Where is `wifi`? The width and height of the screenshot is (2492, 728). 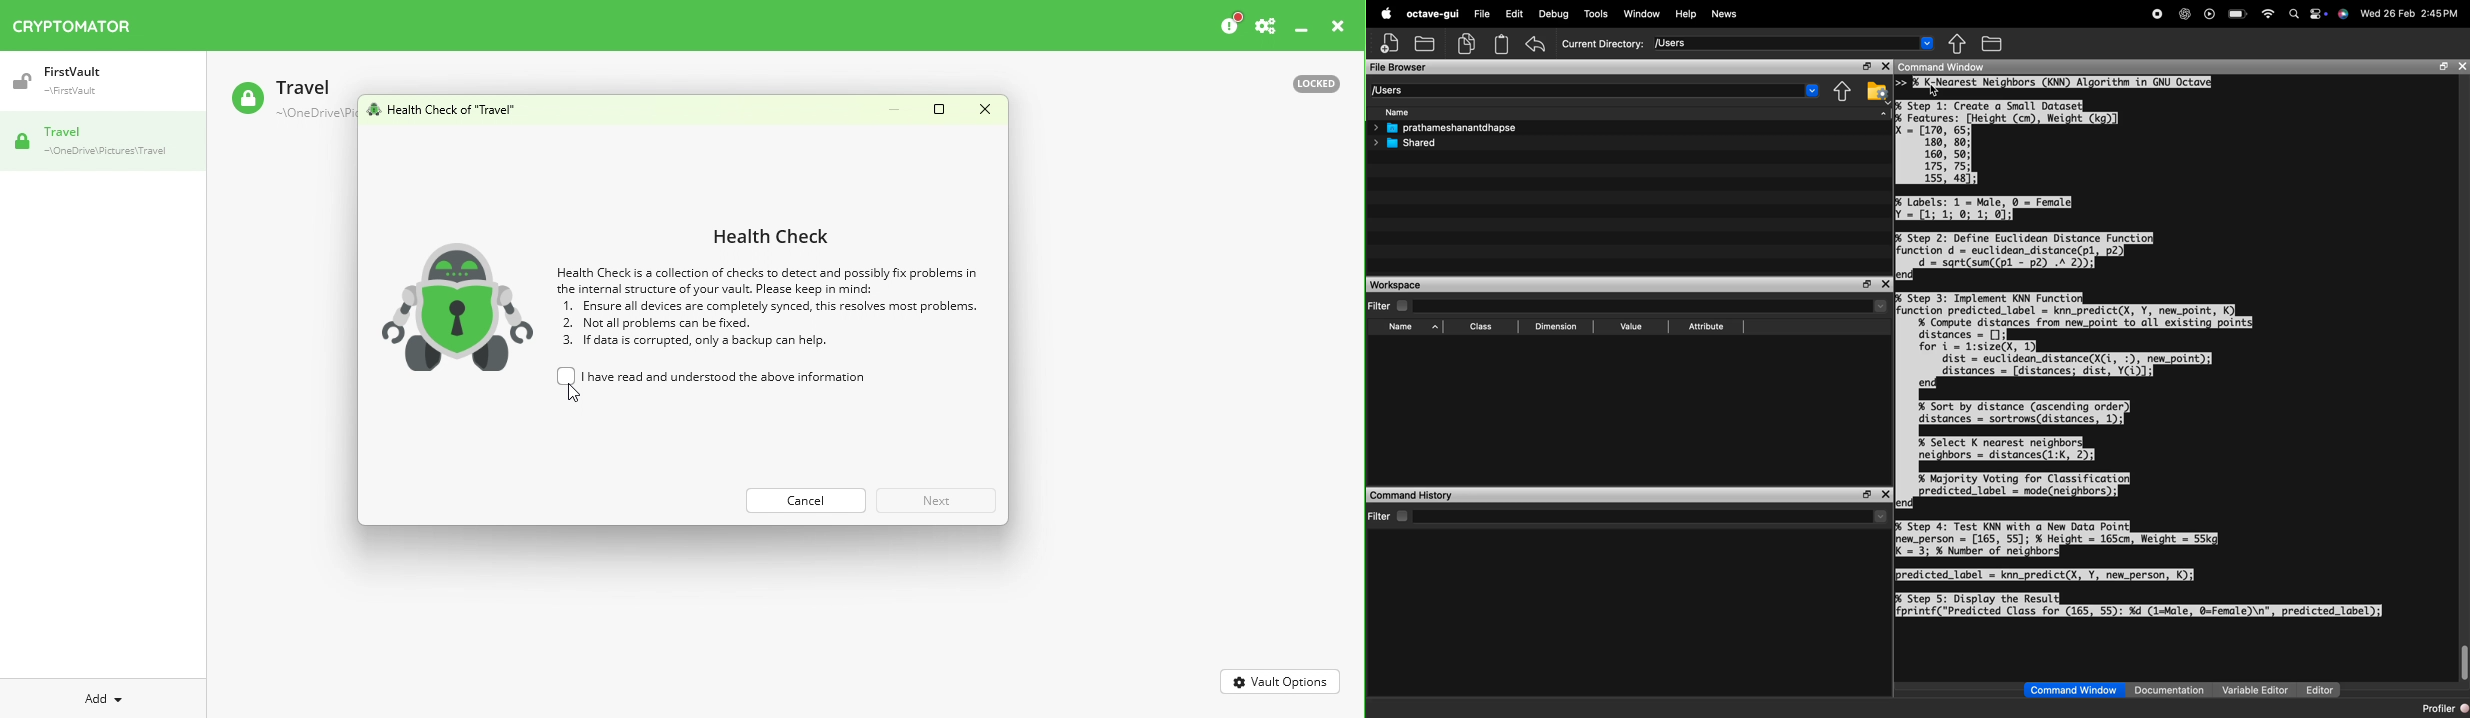 wifi is located at coordinates (2268, 11).